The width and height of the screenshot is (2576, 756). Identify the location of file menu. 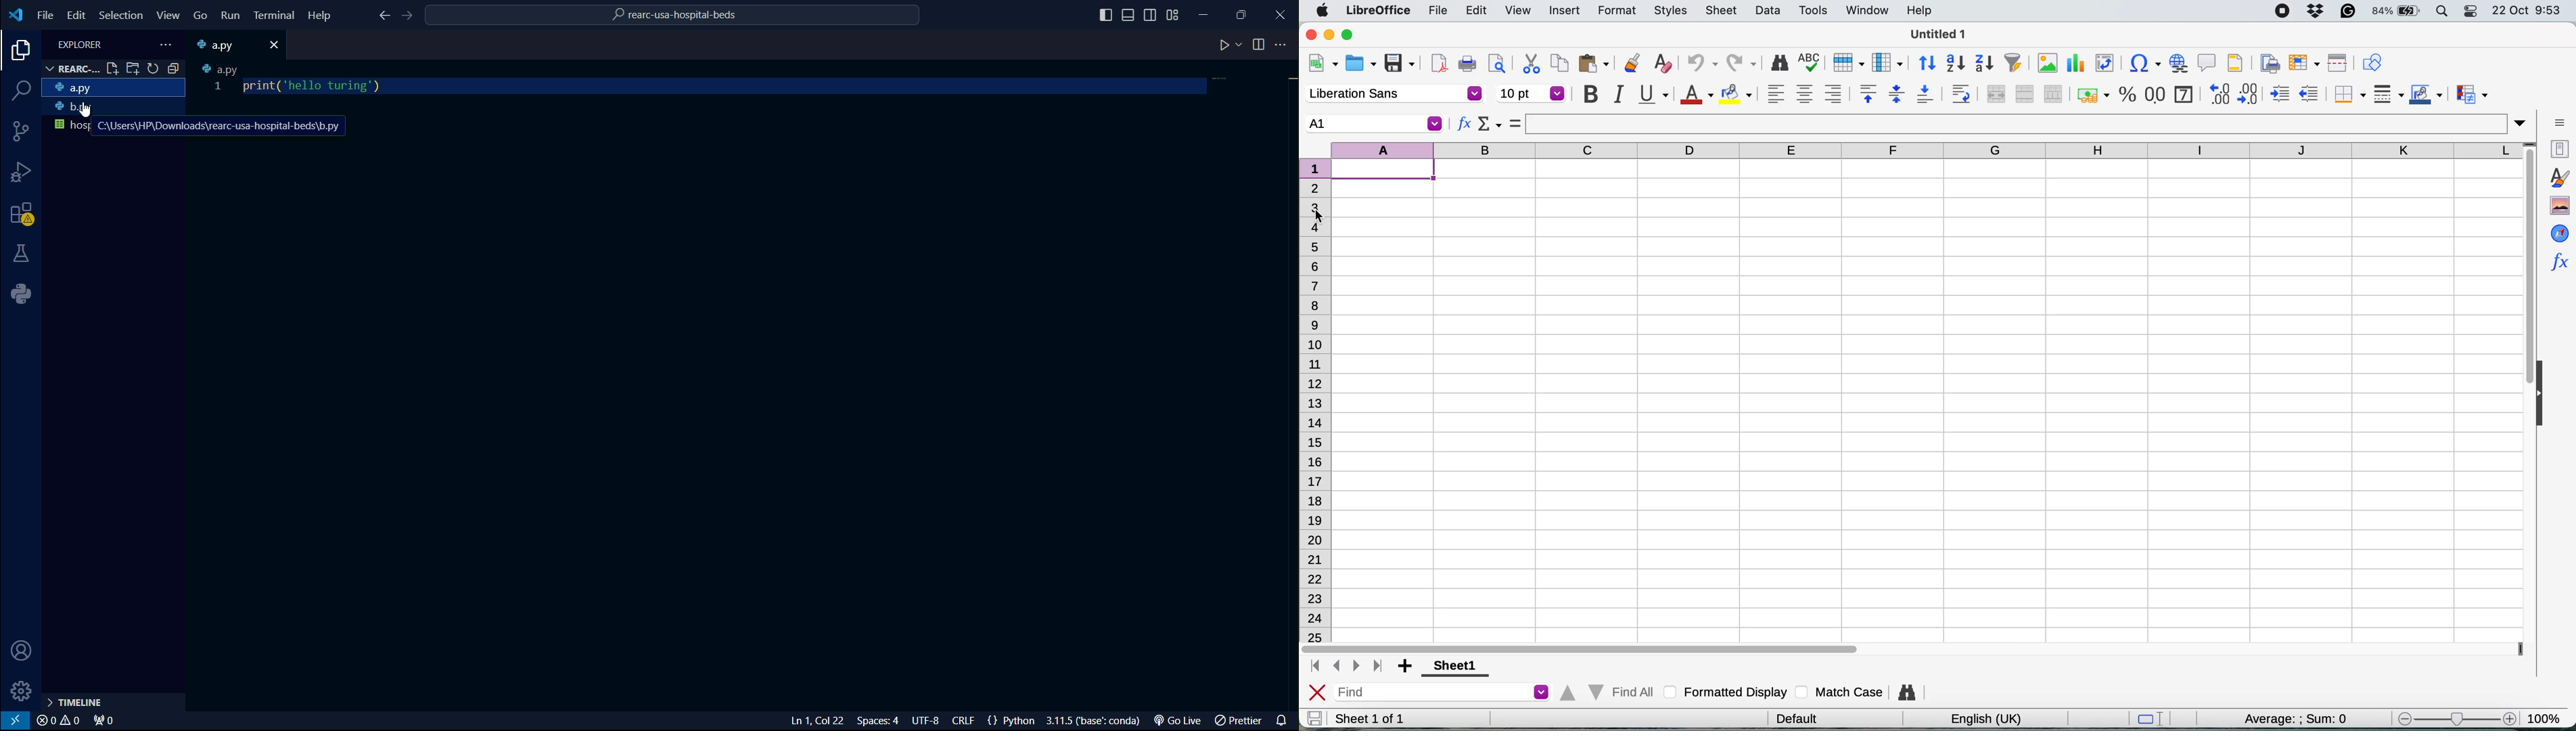
(44, 14).